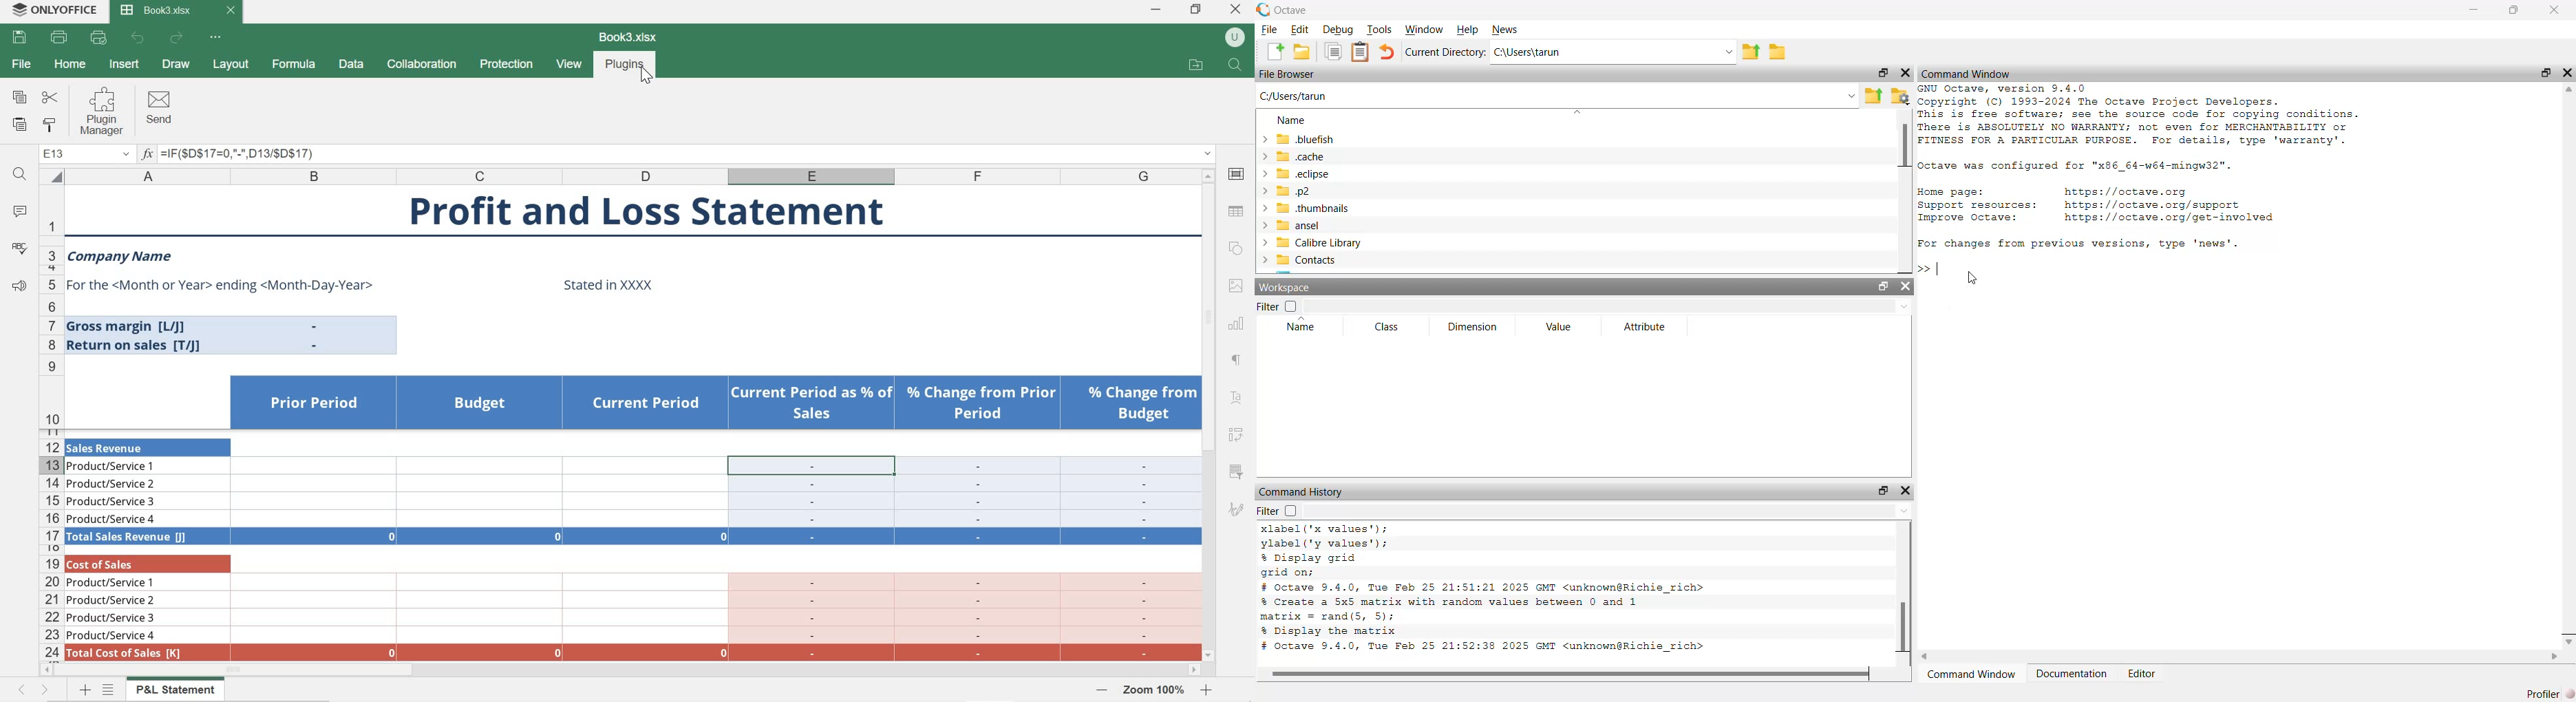 The image size is (2576, 728). What do you see at coordinates (137, 346) in the screenshot?
I see `Return on sales [T/]]` at bounding box center [137, 346].